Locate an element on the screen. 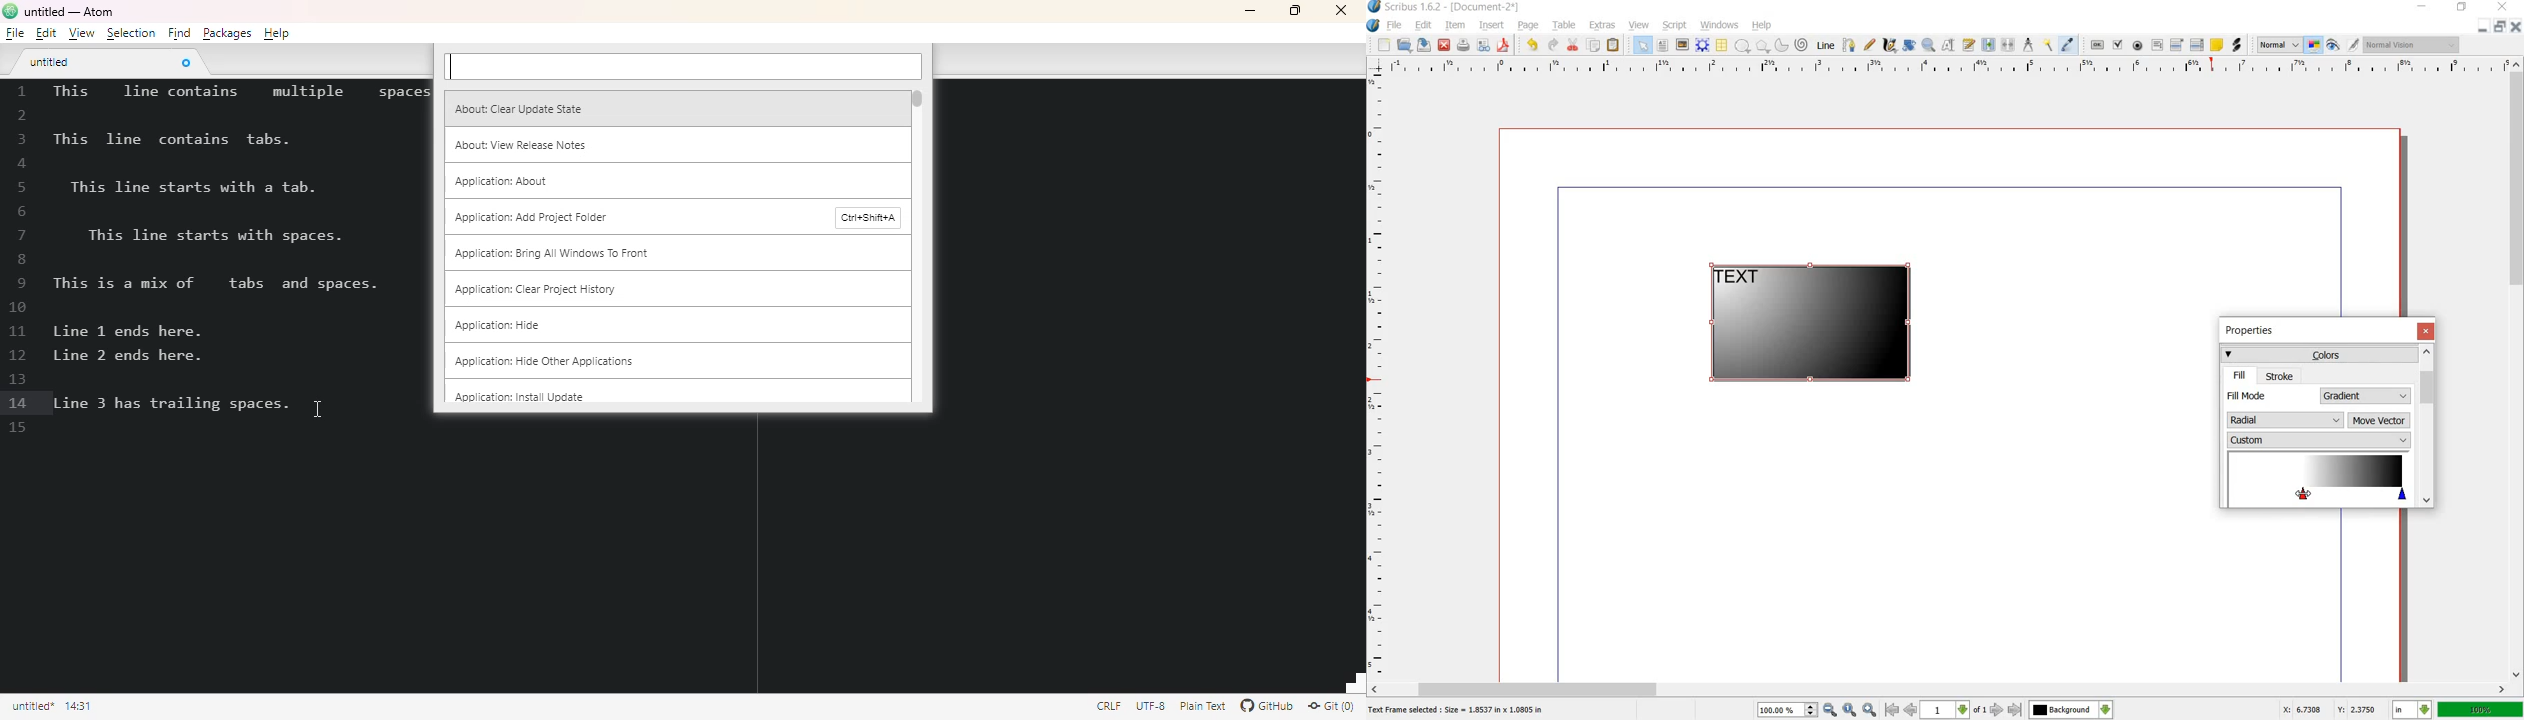 This screenshot has width=2548, height=728. render frame is located at coordinates (1703, 46).